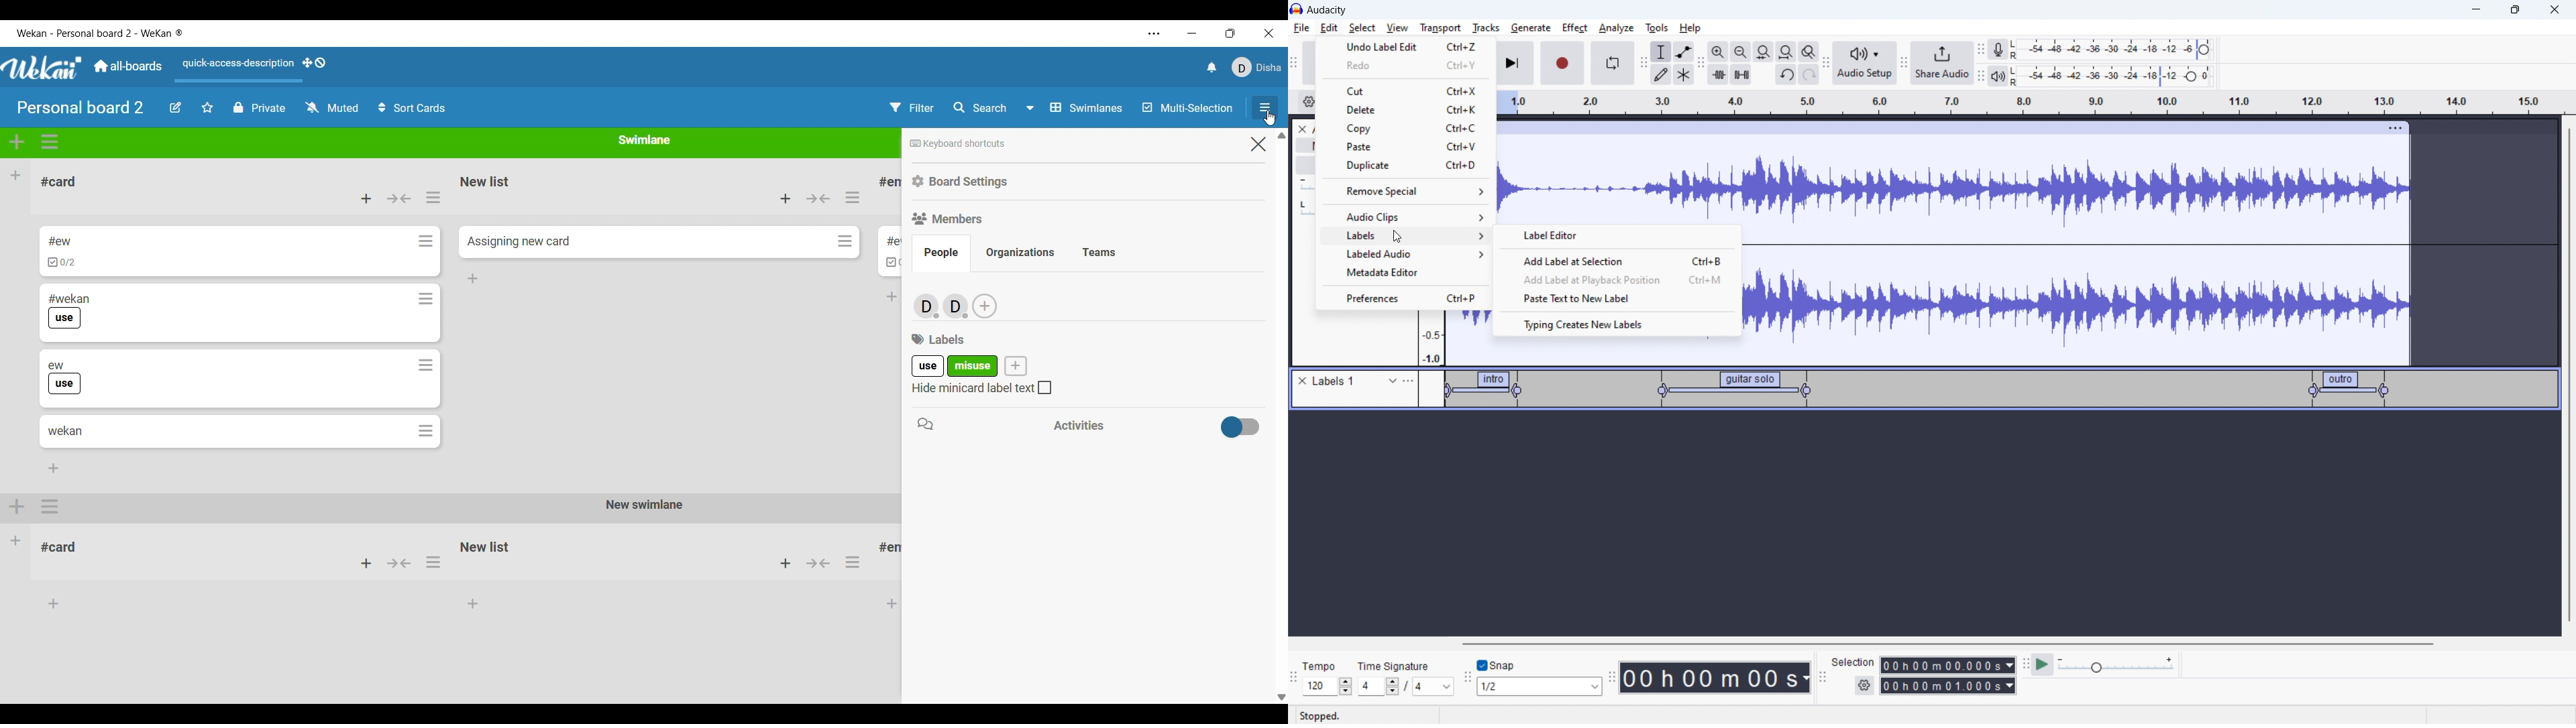 The height and width of the screenshot is (728, 2576). Describe the element at coordinates (2025, 666) in the screenshot. I see `play at speed toolbar` at that location.